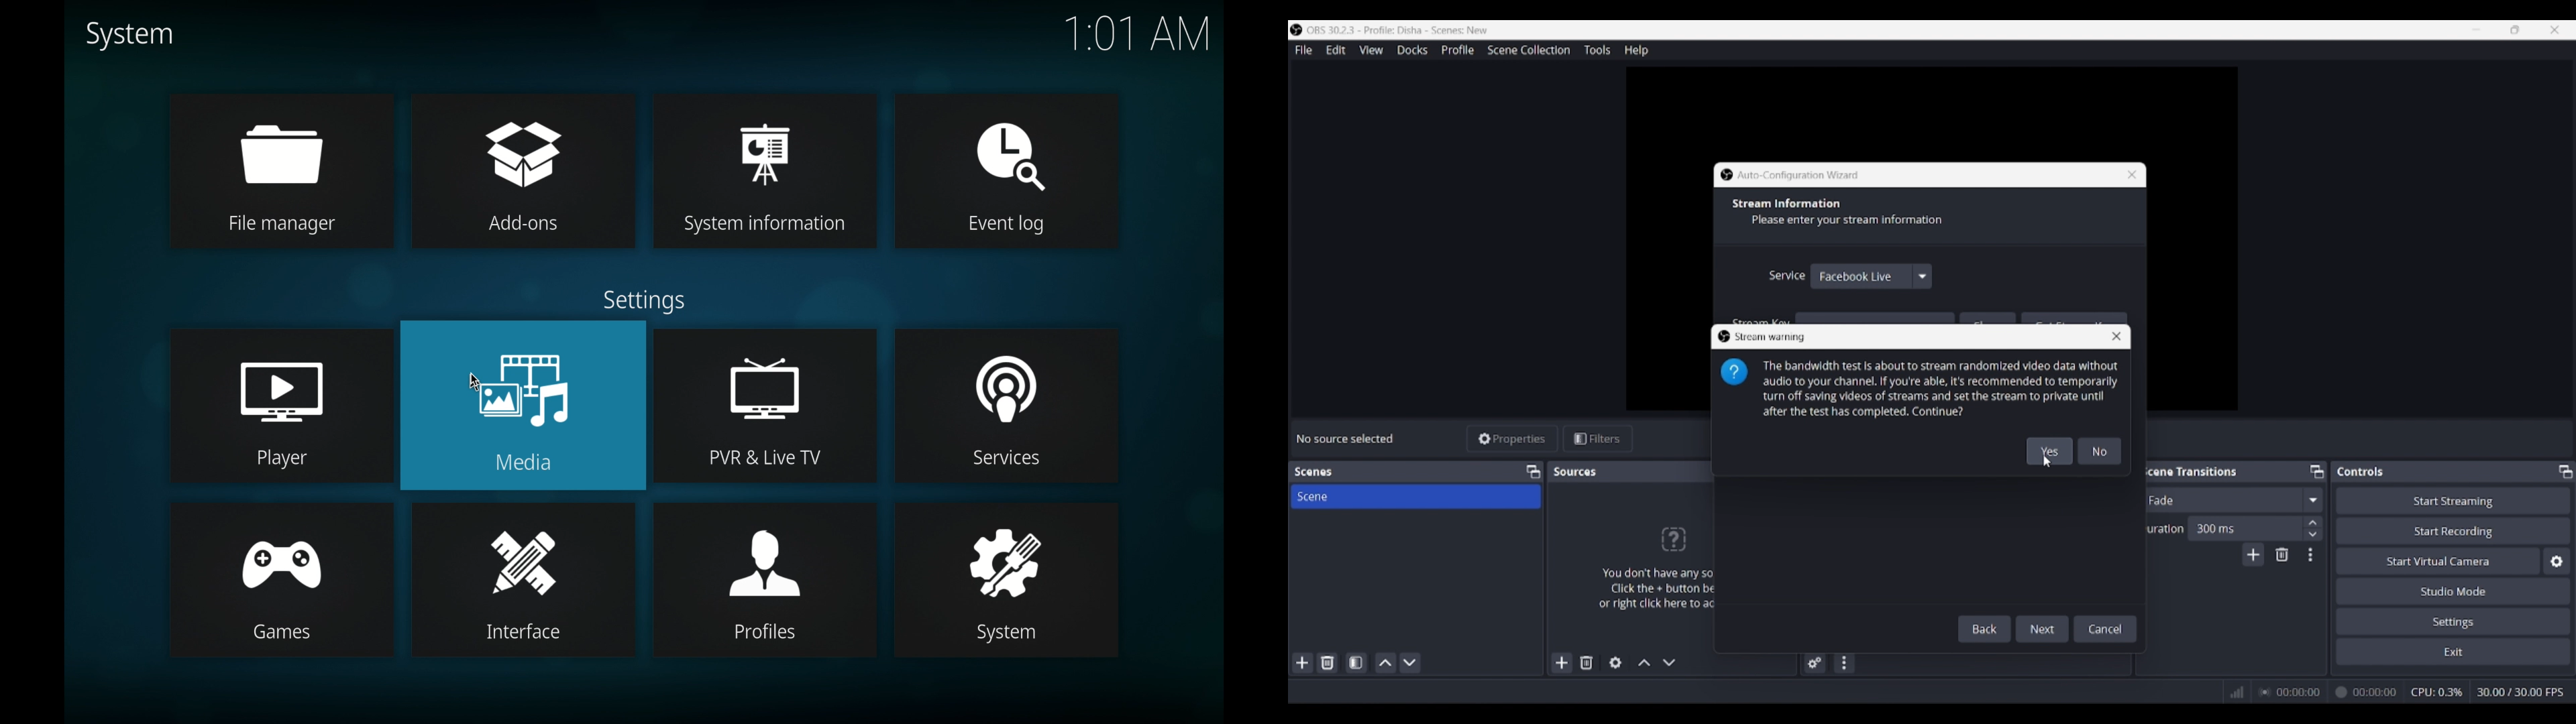 The height and width of the screenshot is (728, 2576). What do you see at coordinates (524, 144) in the screenshot?
I see `add-ons` at bounding box center [524, 144].